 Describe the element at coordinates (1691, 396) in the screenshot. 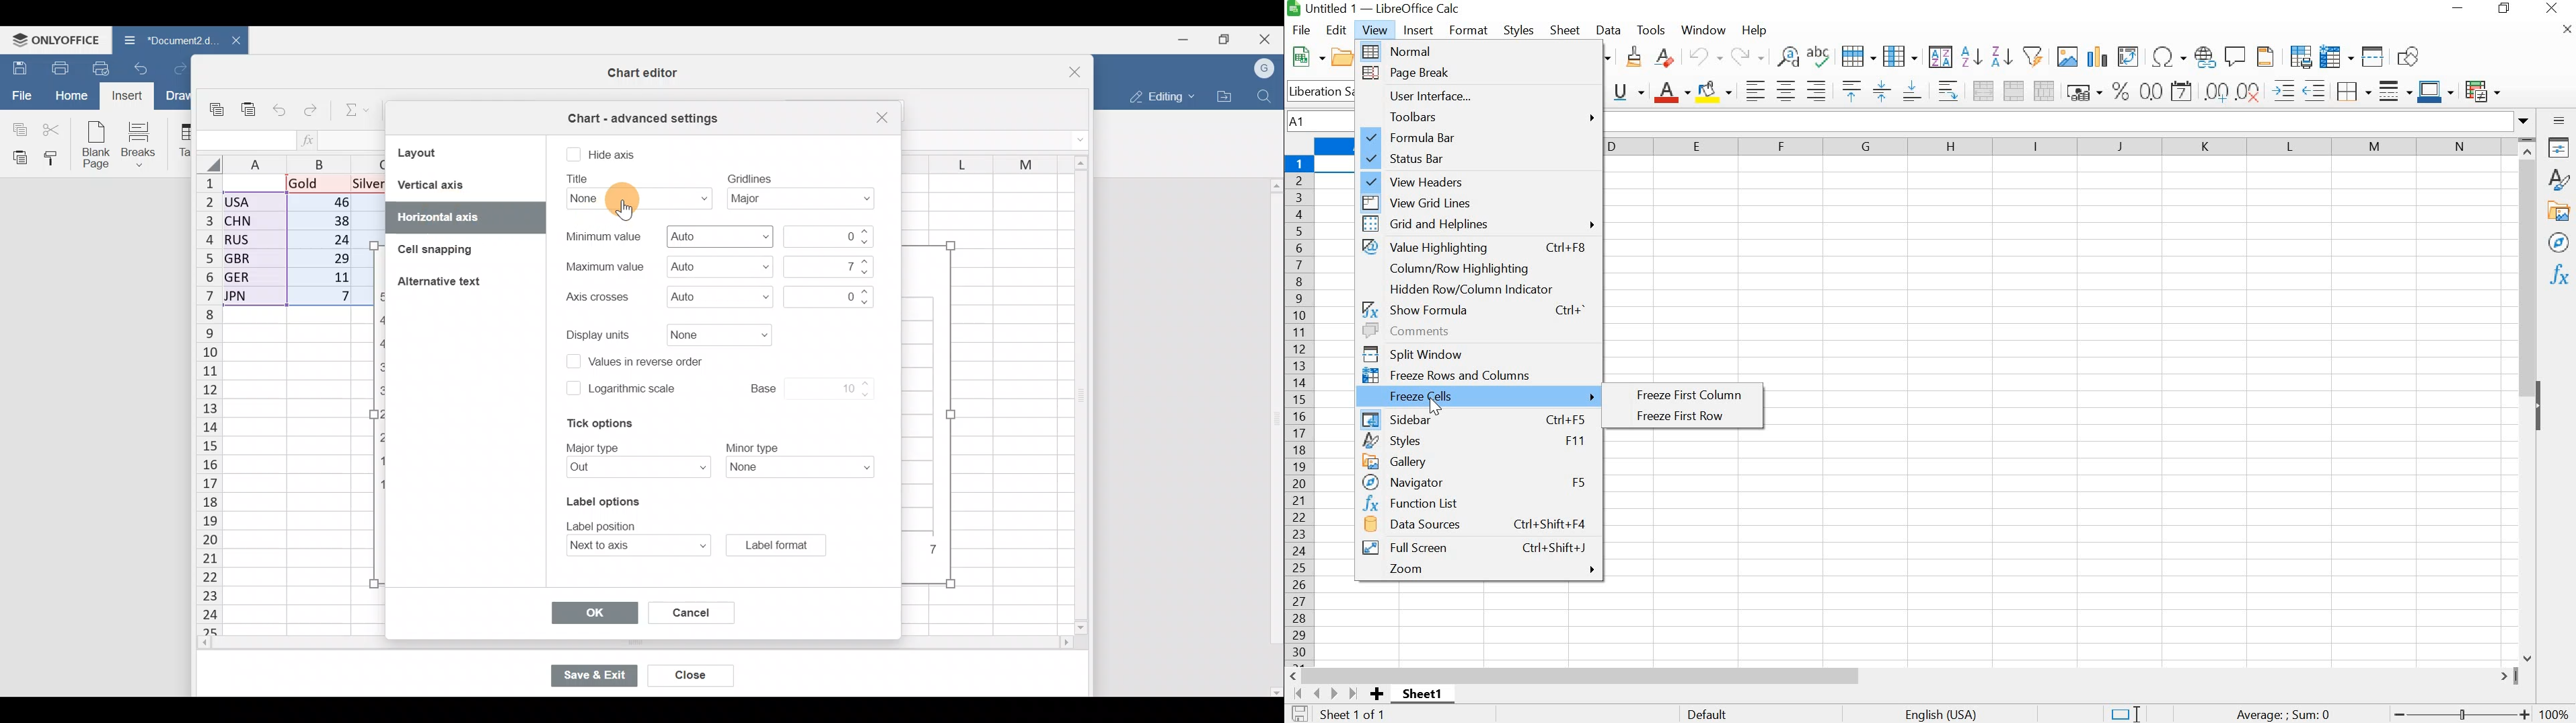

I see `FREEZE FIRST COLUMN` at that location.